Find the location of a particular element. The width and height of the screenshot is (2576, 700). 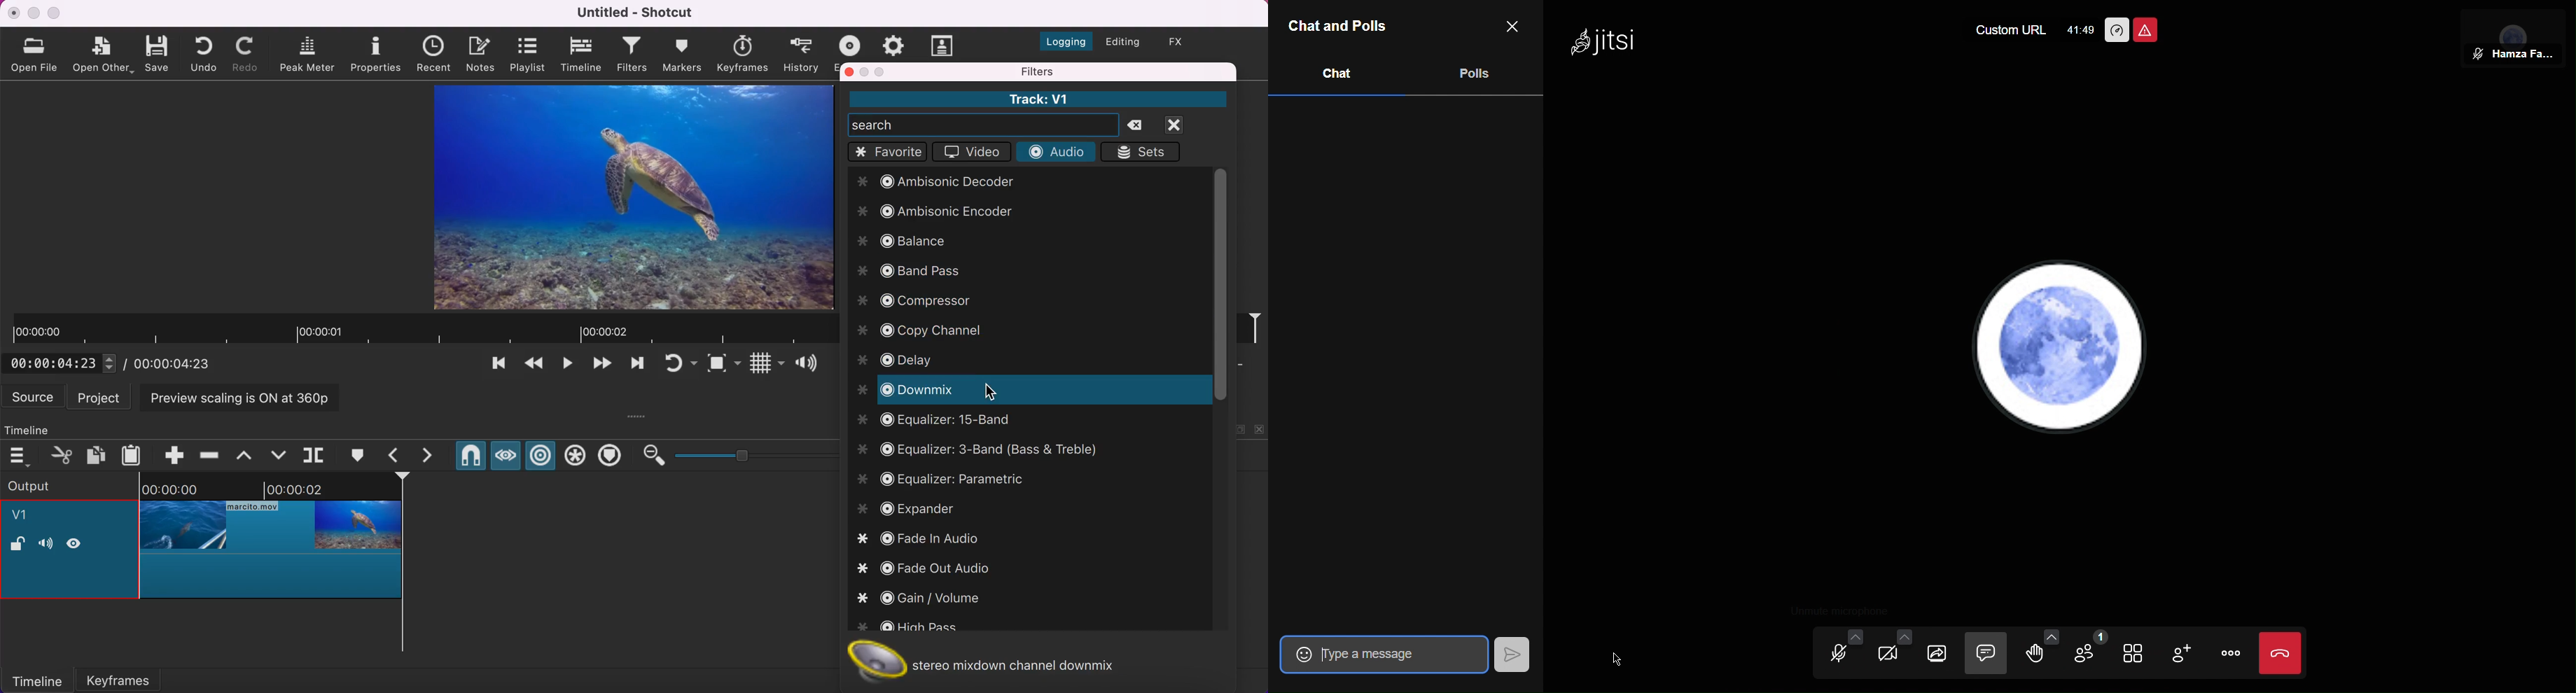

Participant View is located at coordinates (2512, 34).